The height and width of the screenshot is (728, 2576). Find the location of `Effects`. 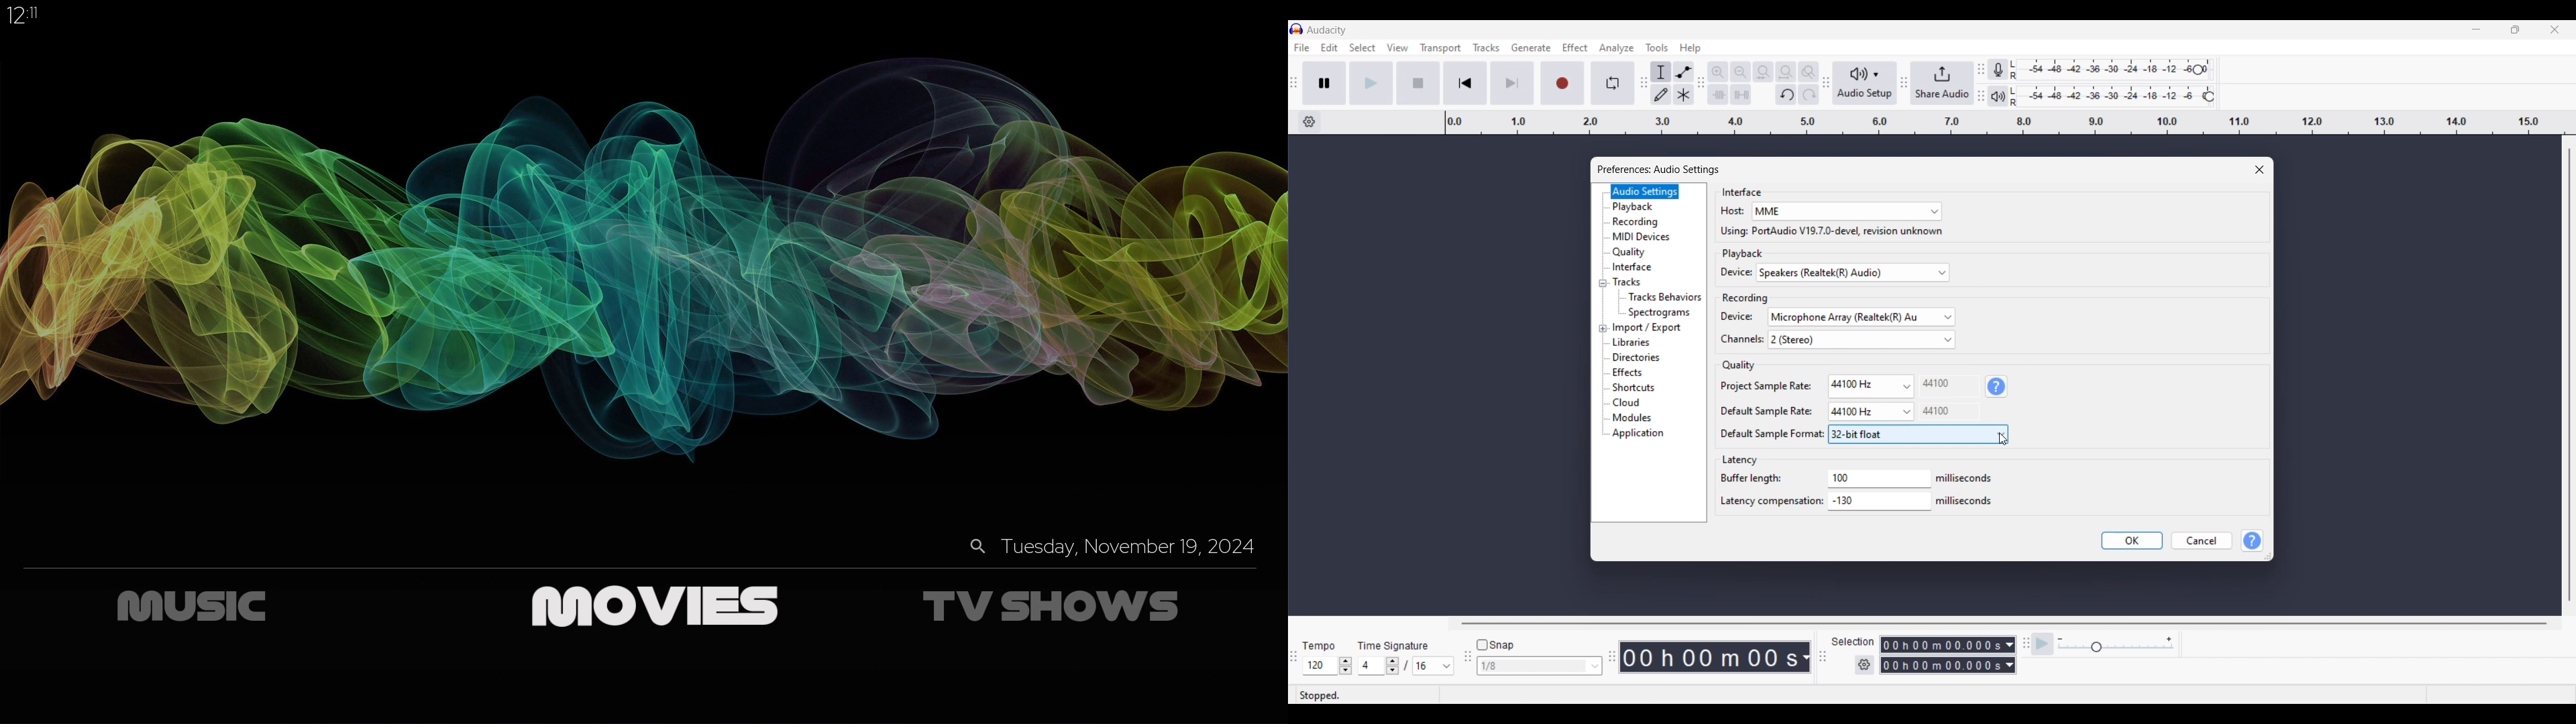

Effects is located at coordinates (1644, 373).